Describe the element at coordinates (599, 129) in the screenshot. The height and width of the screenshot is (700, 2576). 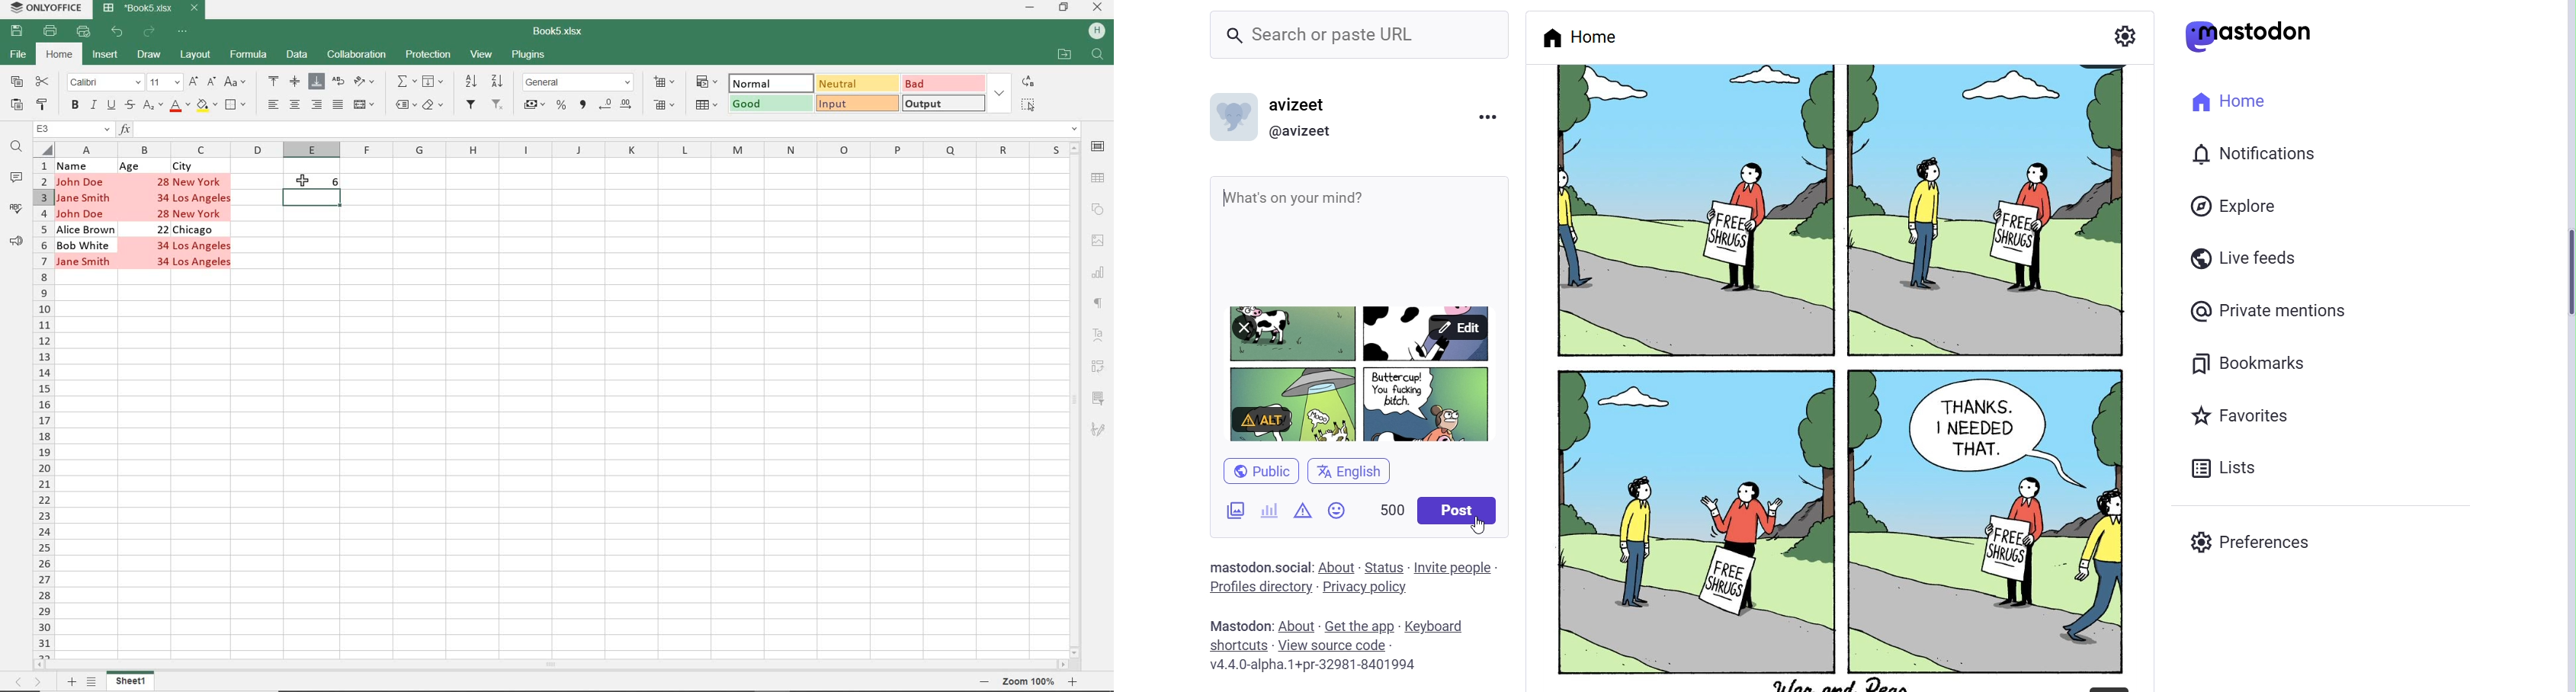
I see `INSERT FUNCTION` at that location.